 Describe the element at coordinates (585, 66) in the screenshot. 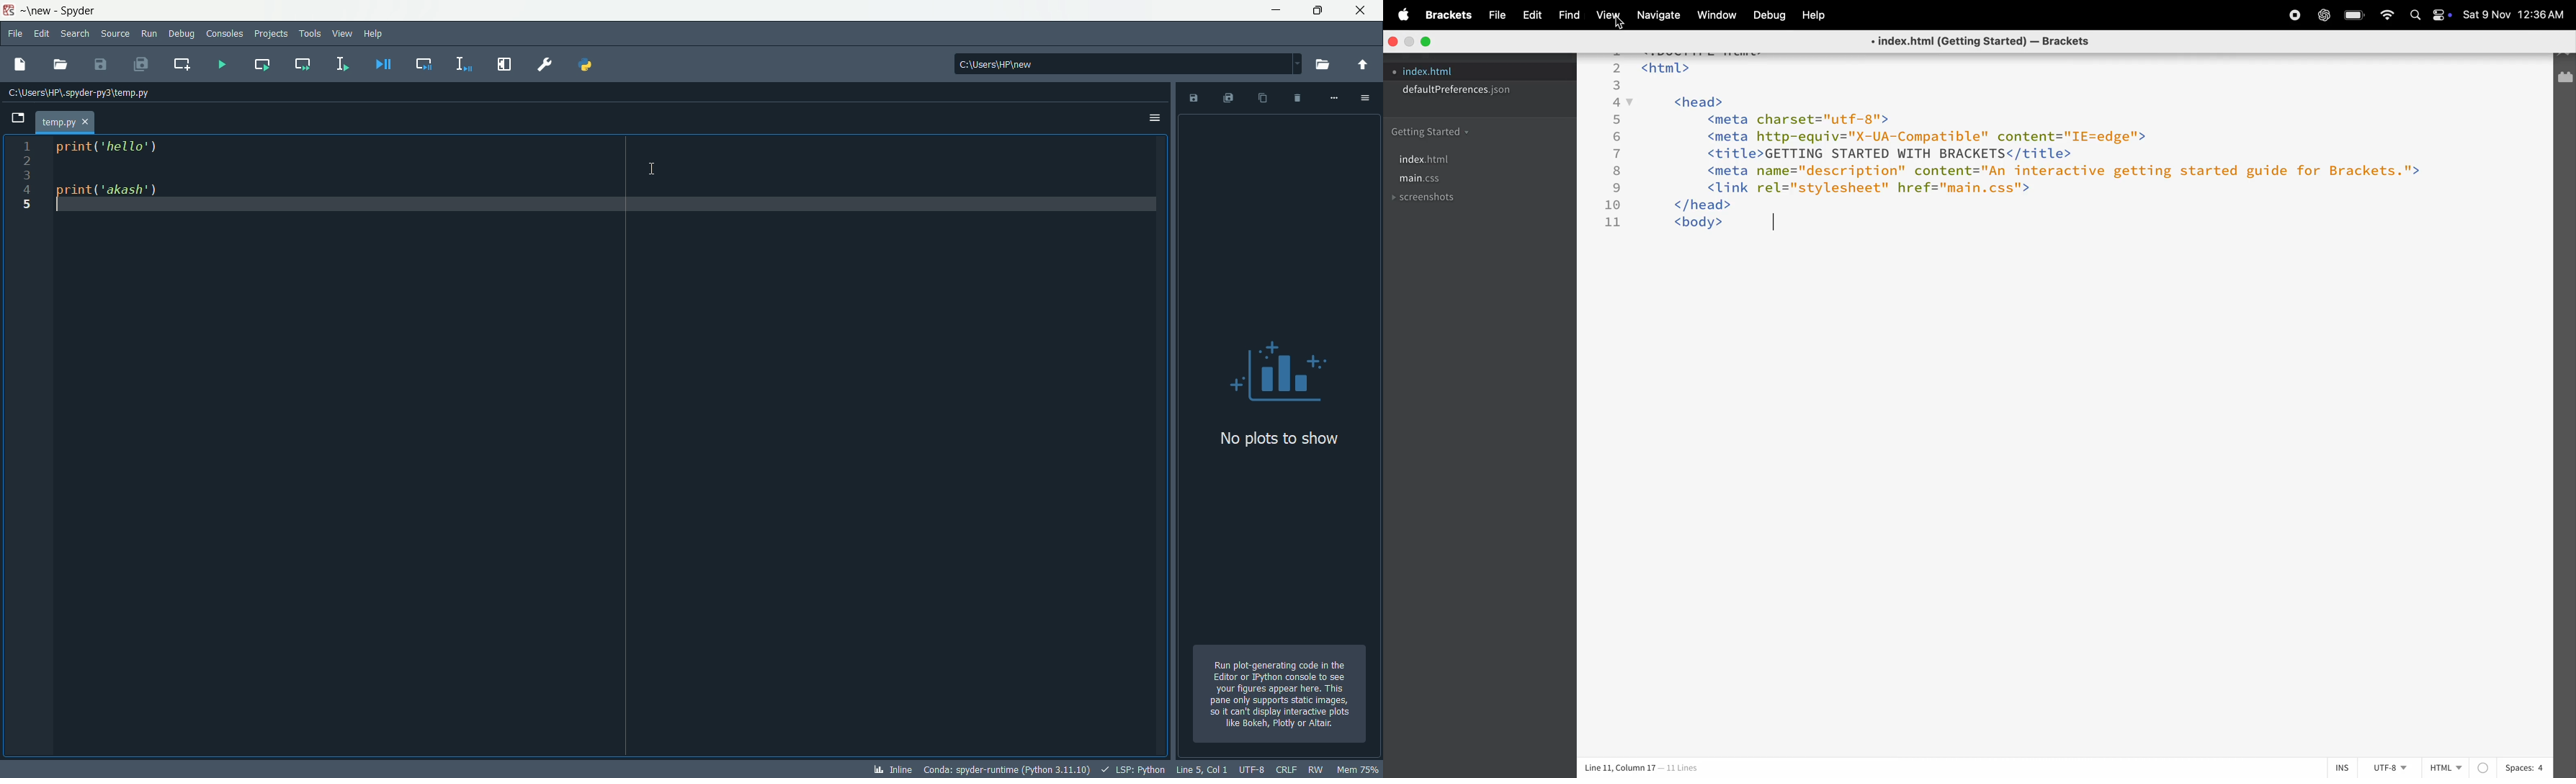

I see `PYTHONPATH manager` at that location.